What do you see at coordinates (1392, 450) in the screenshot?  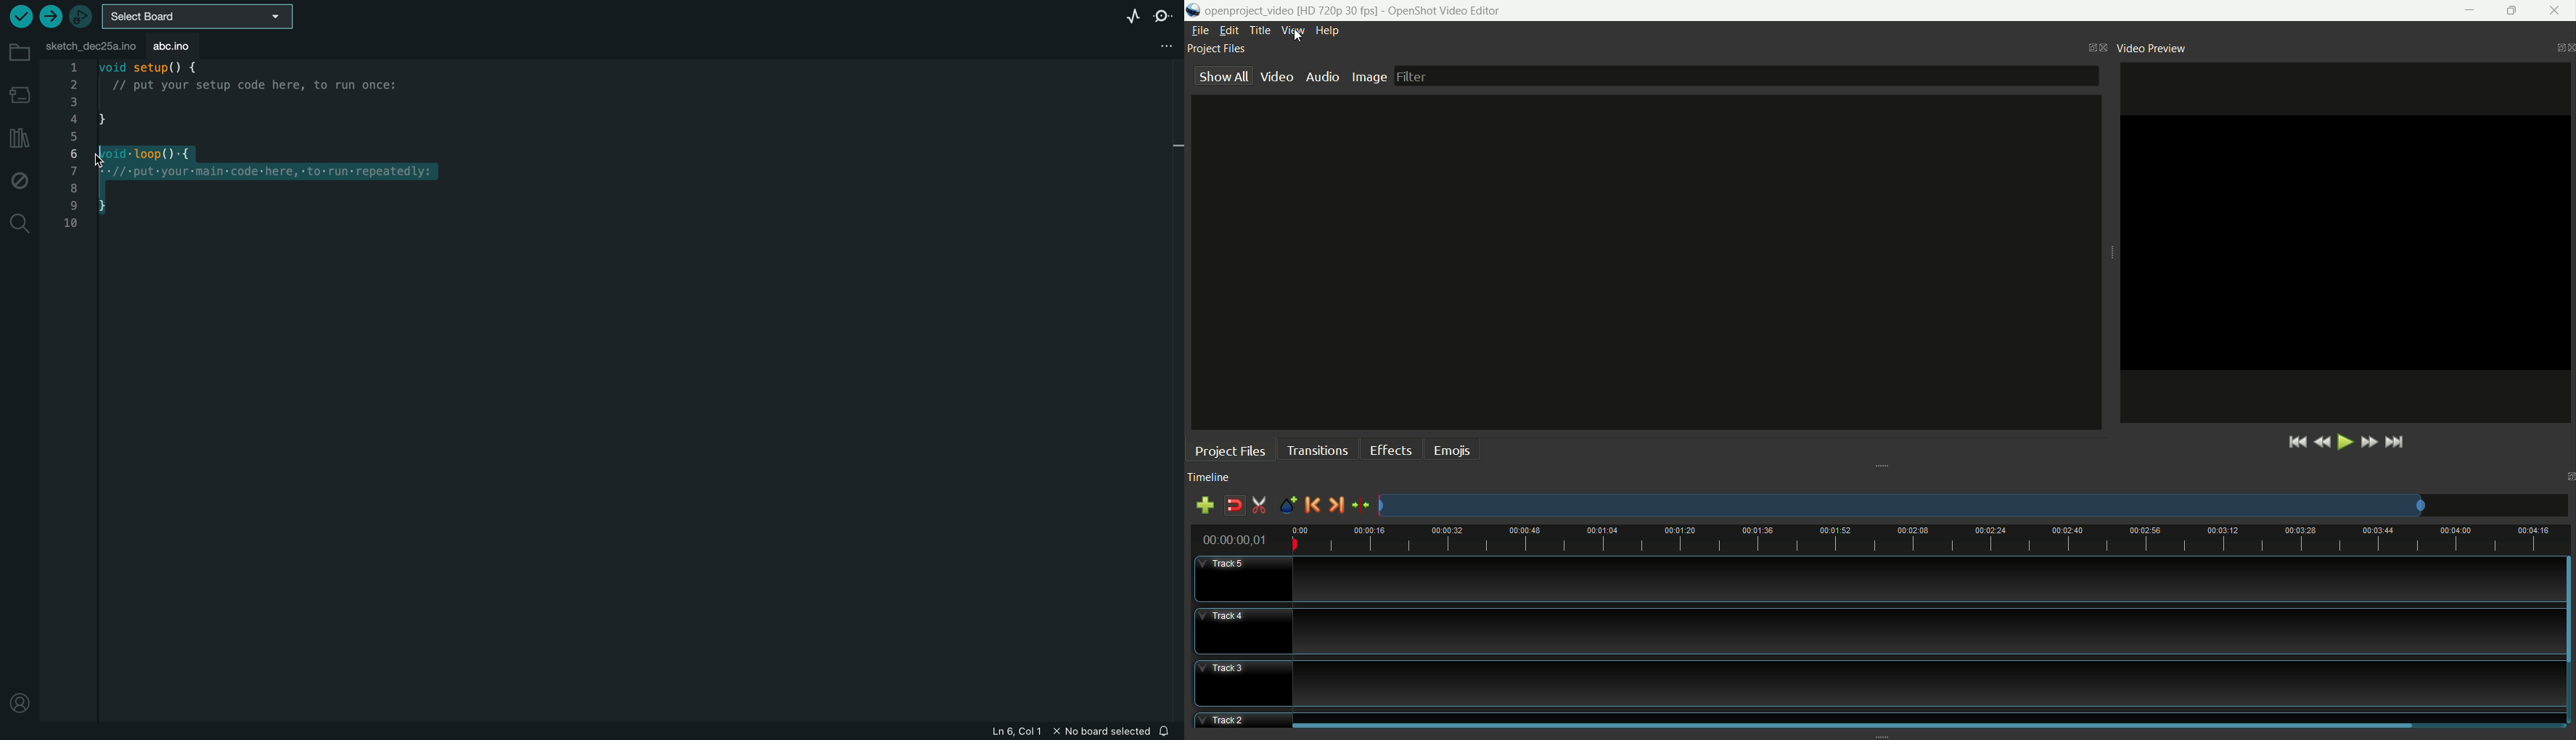 I see `effects` at bounding box center [1392, 450].